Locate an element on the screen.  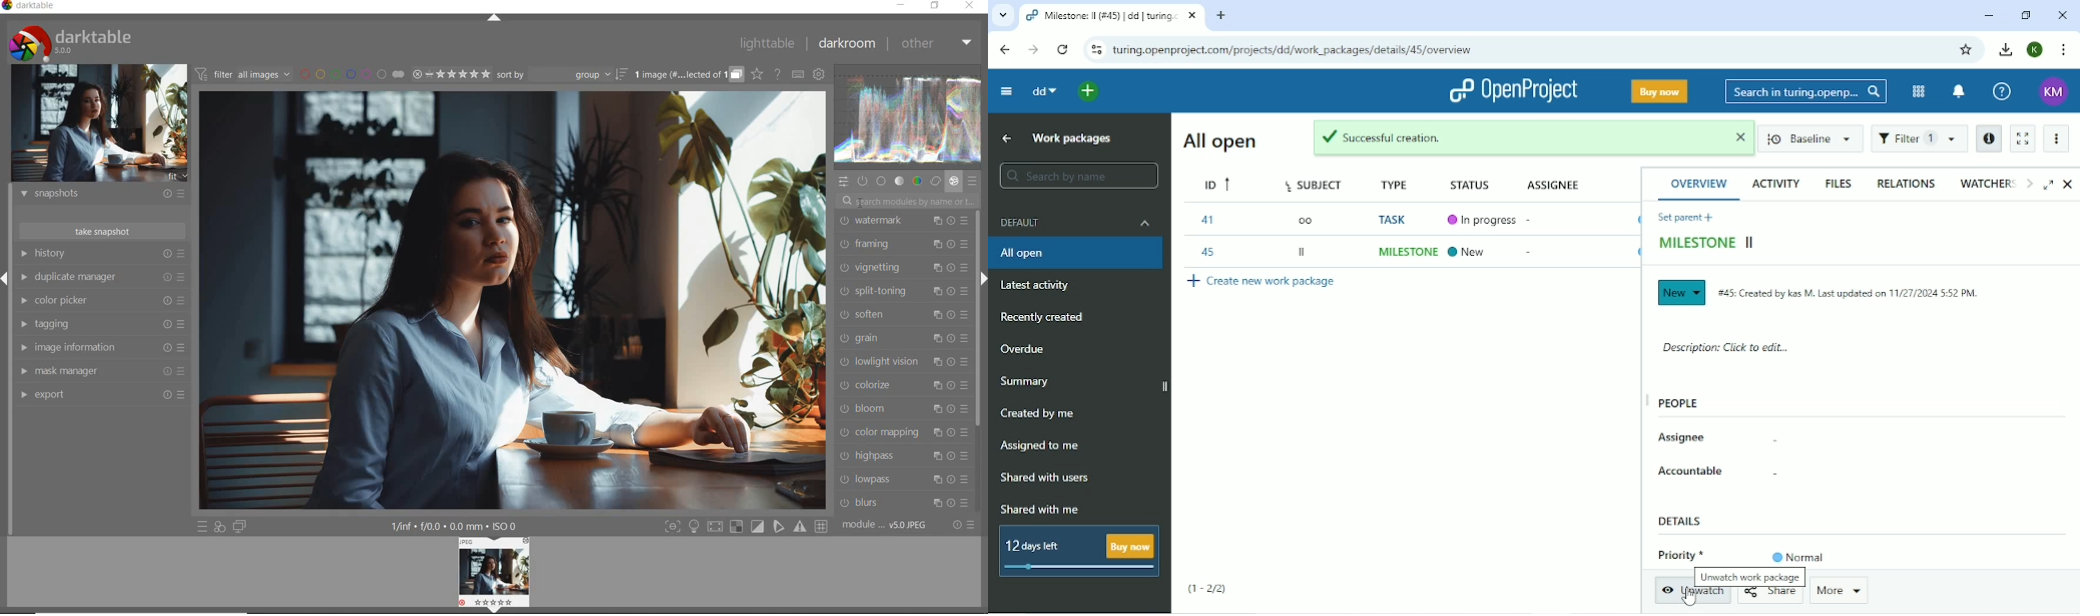
show only active modules is located at coordinates (863, 180).